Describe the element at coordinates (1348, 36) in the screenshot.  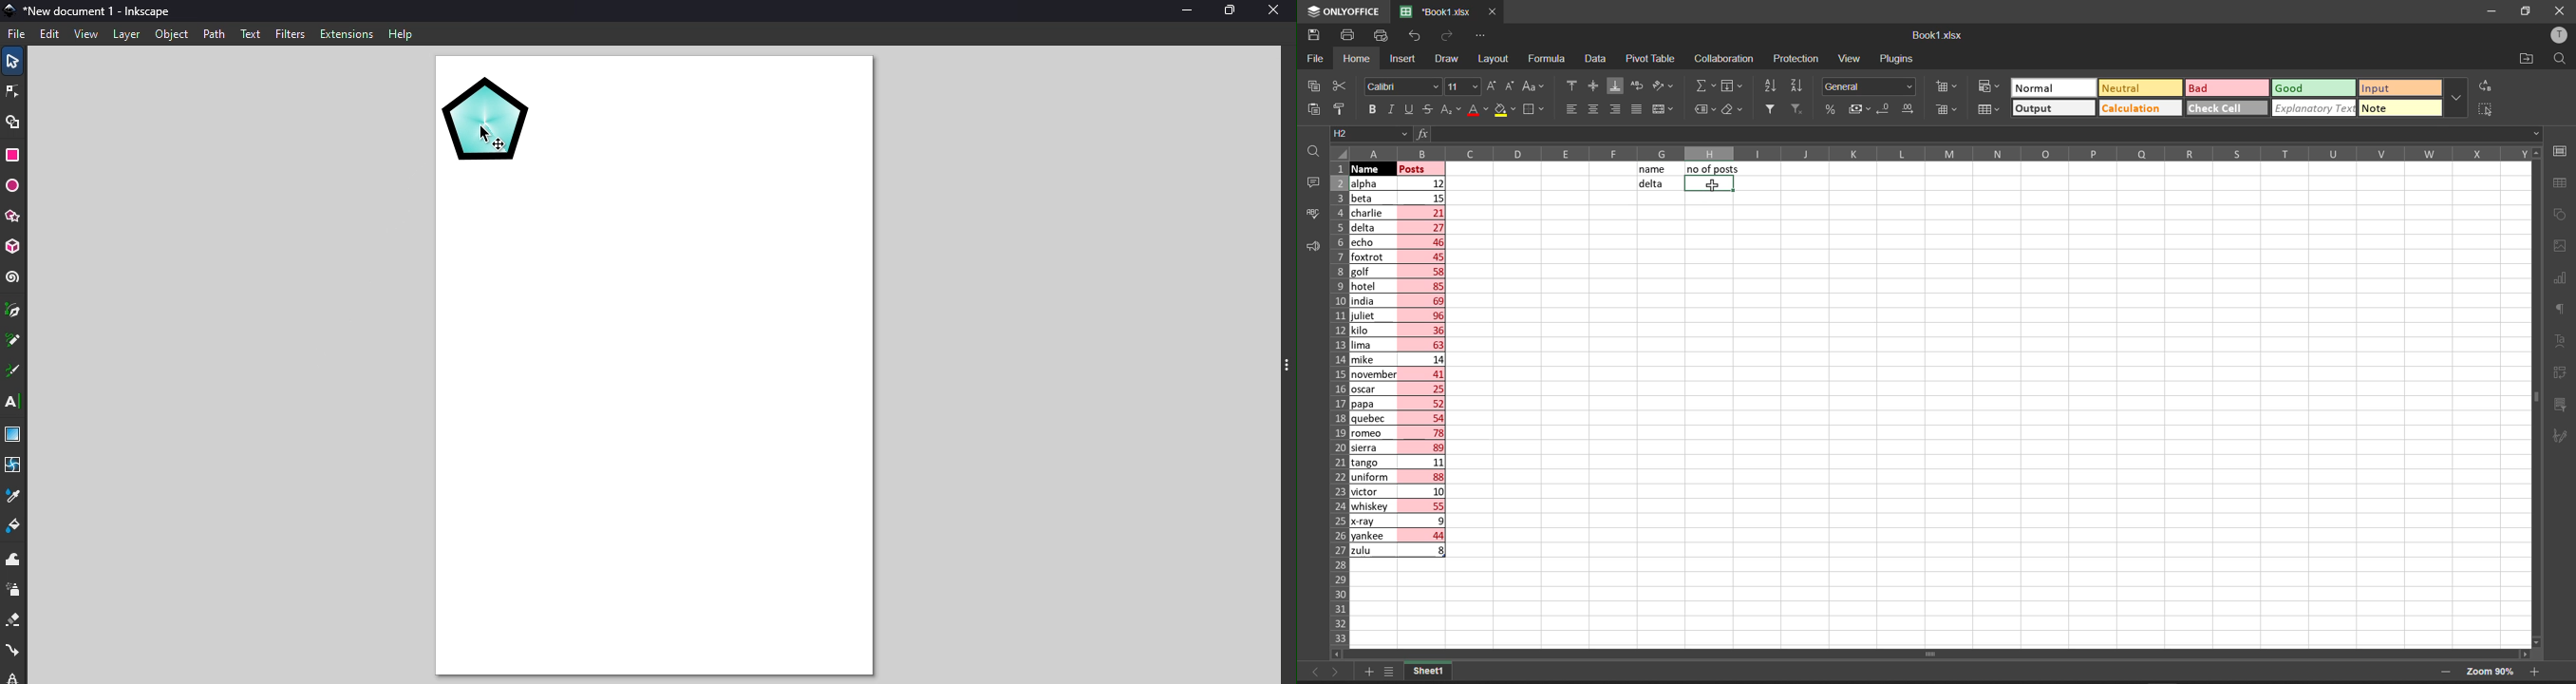
I see `print` at that location.